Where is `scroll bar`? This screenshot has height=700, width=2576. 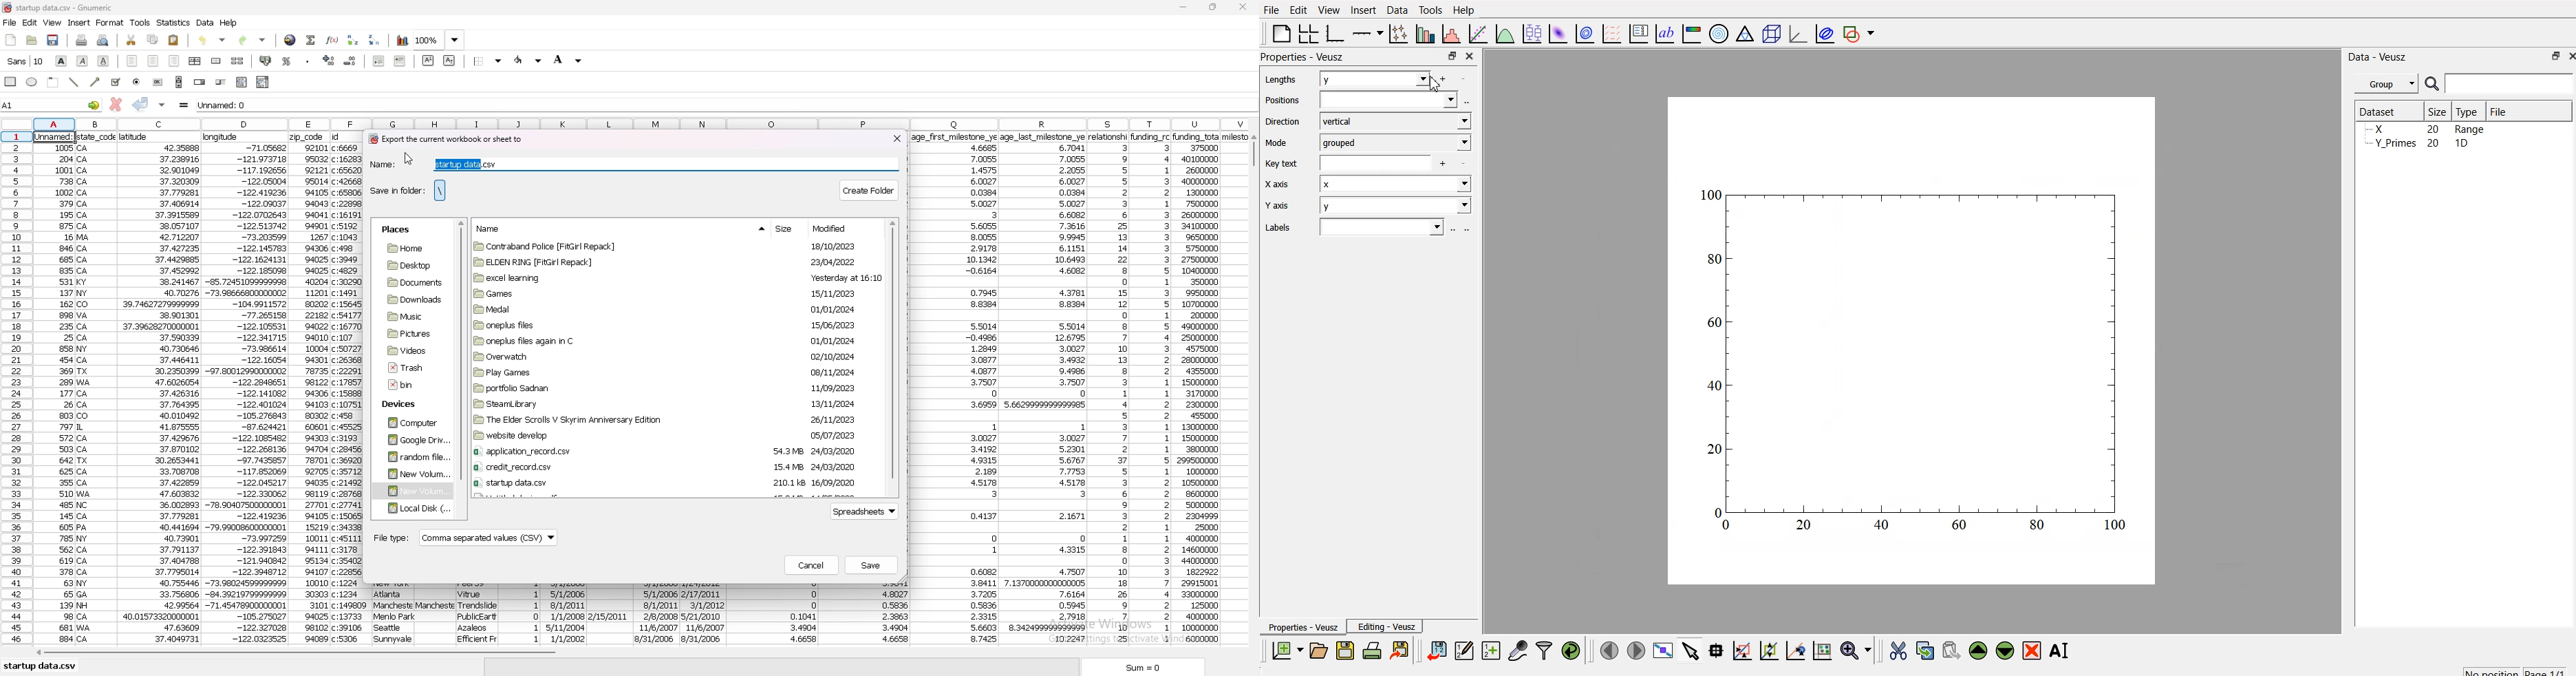 scroll bar is located at coordinates (179, 82).